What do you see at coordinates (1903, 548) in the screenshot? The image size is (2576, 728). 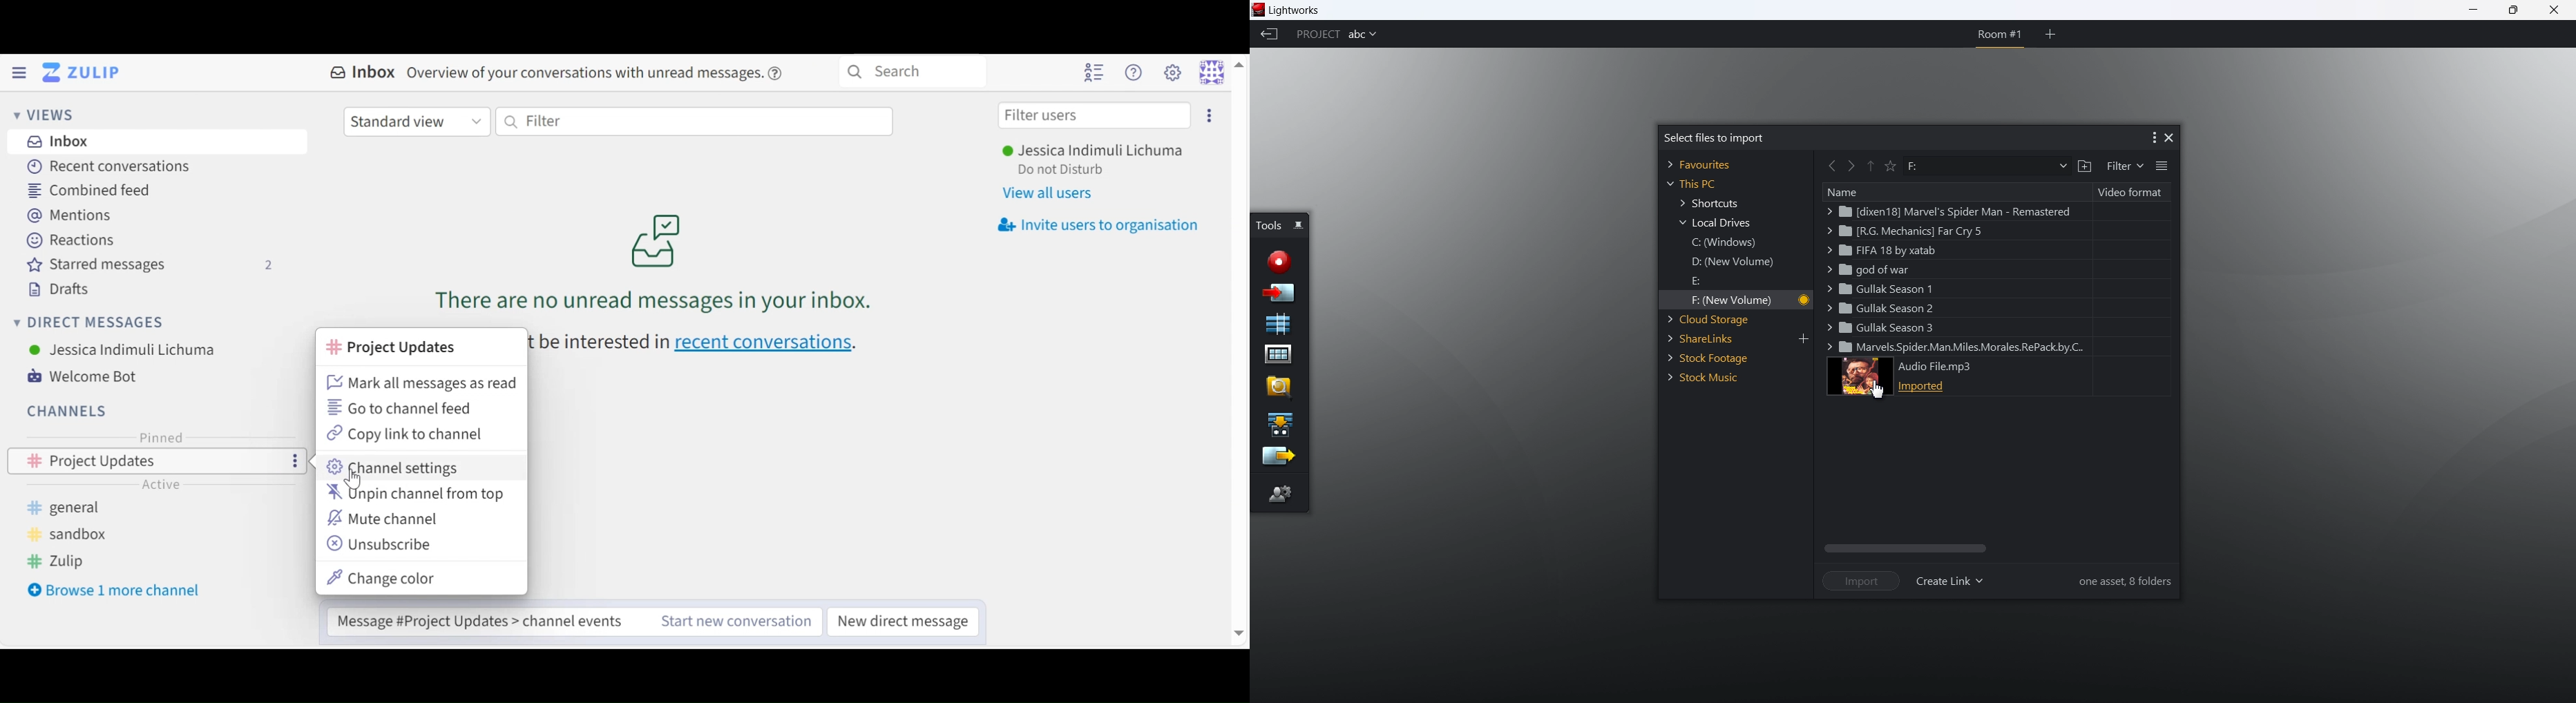 I see `scroll bar` at bounding box center [1903, 548].